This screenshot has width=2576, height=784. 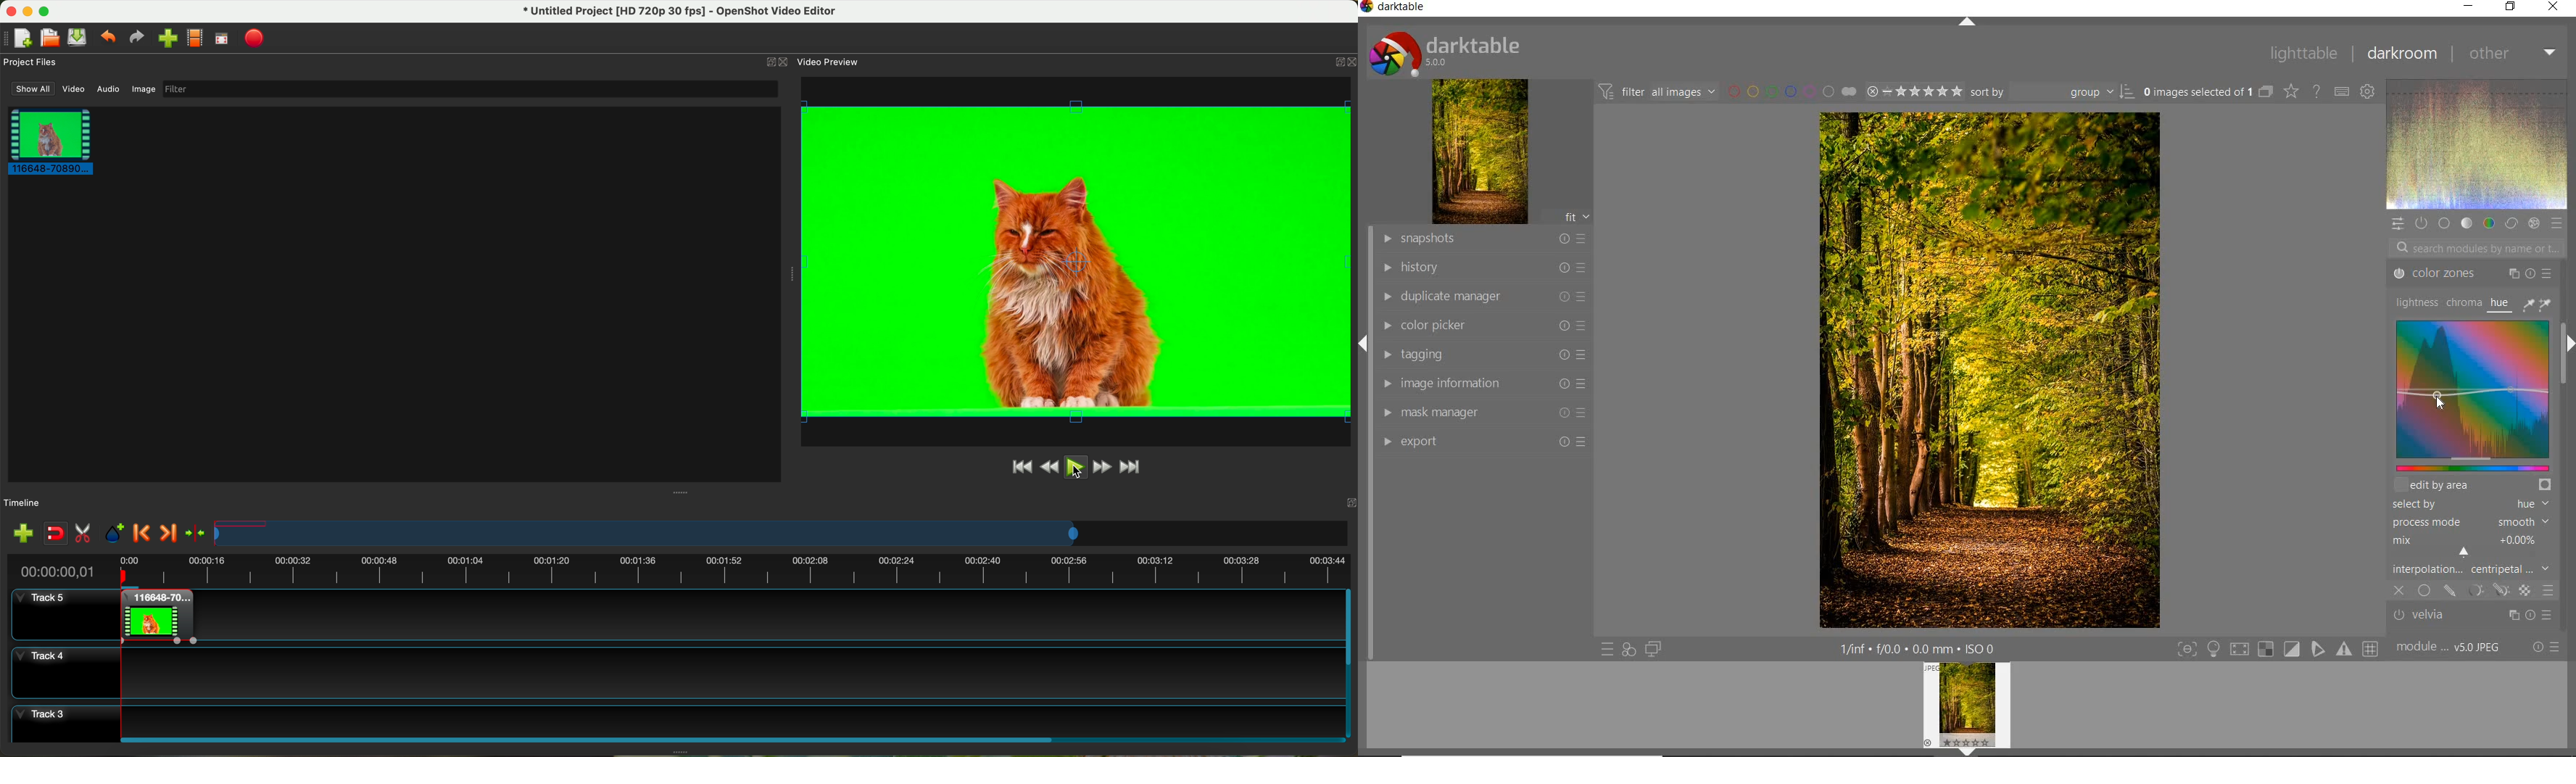 I want to click on COLOR PICKER, so click(x=1481, y=326).